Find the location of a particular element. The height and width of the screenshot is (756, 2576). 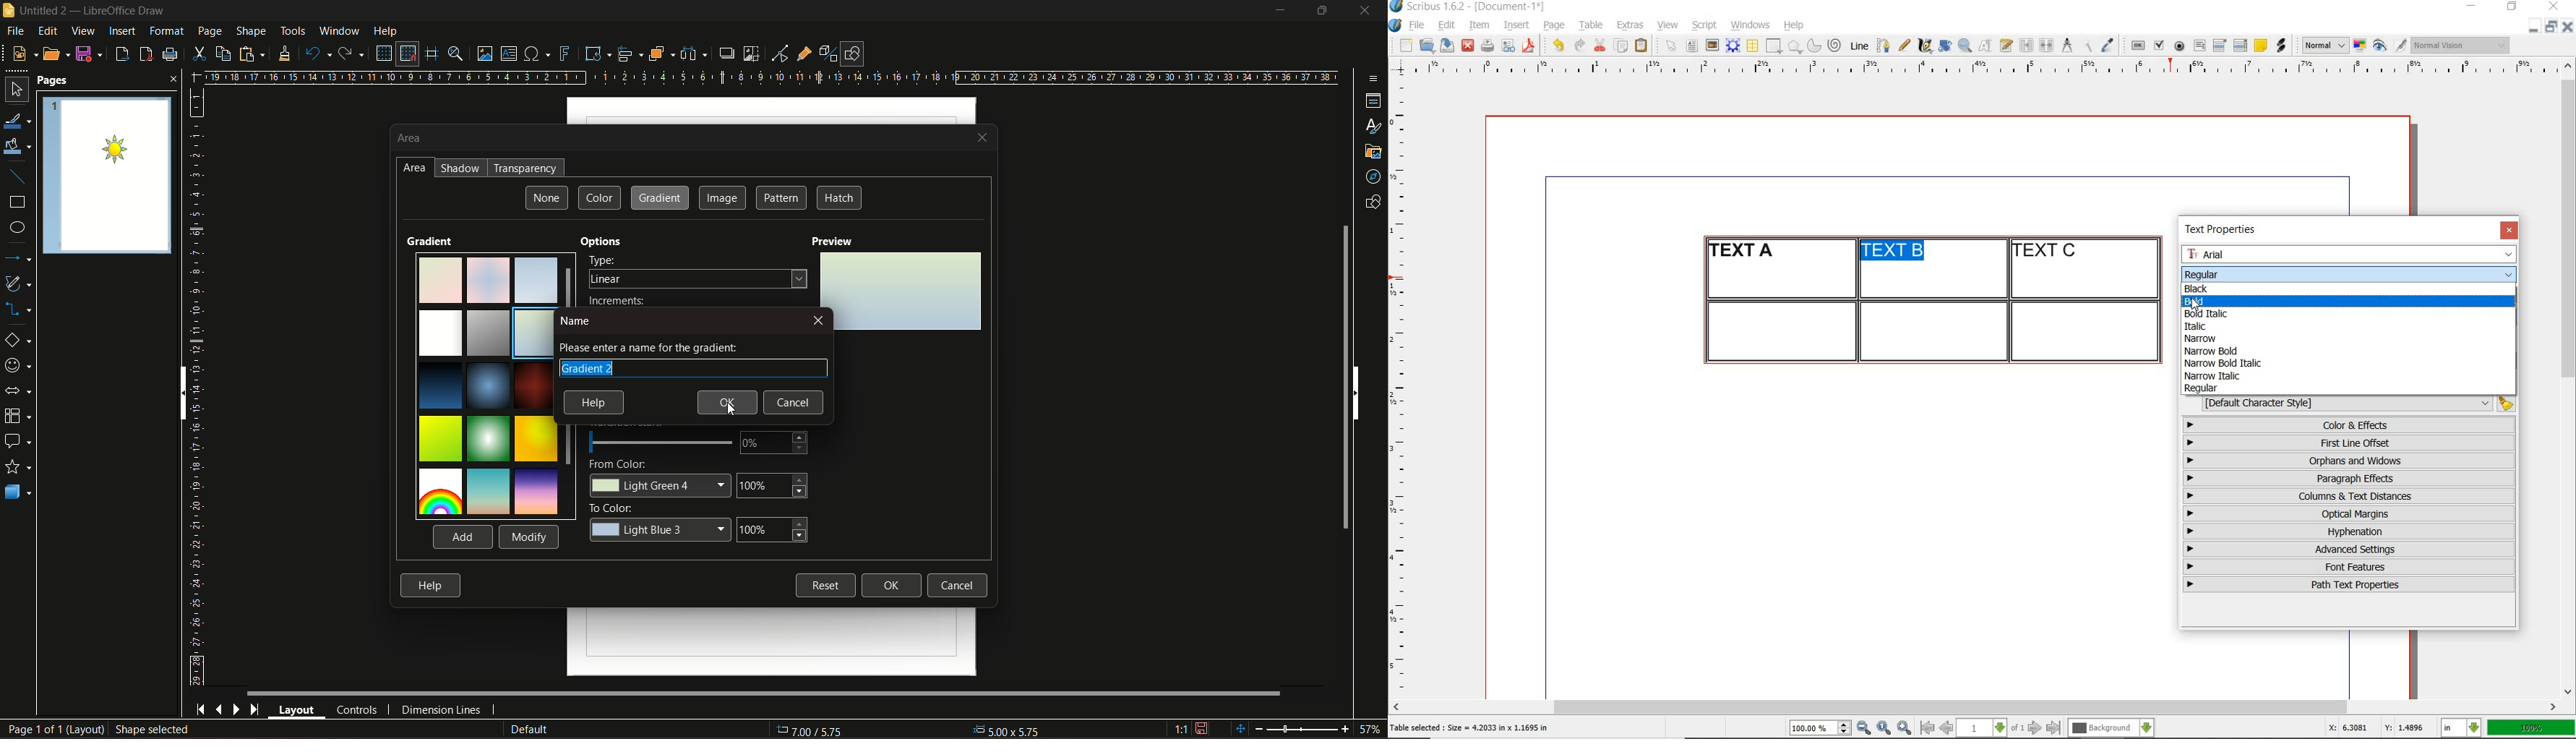

view is located at coordinates (1668, 25).